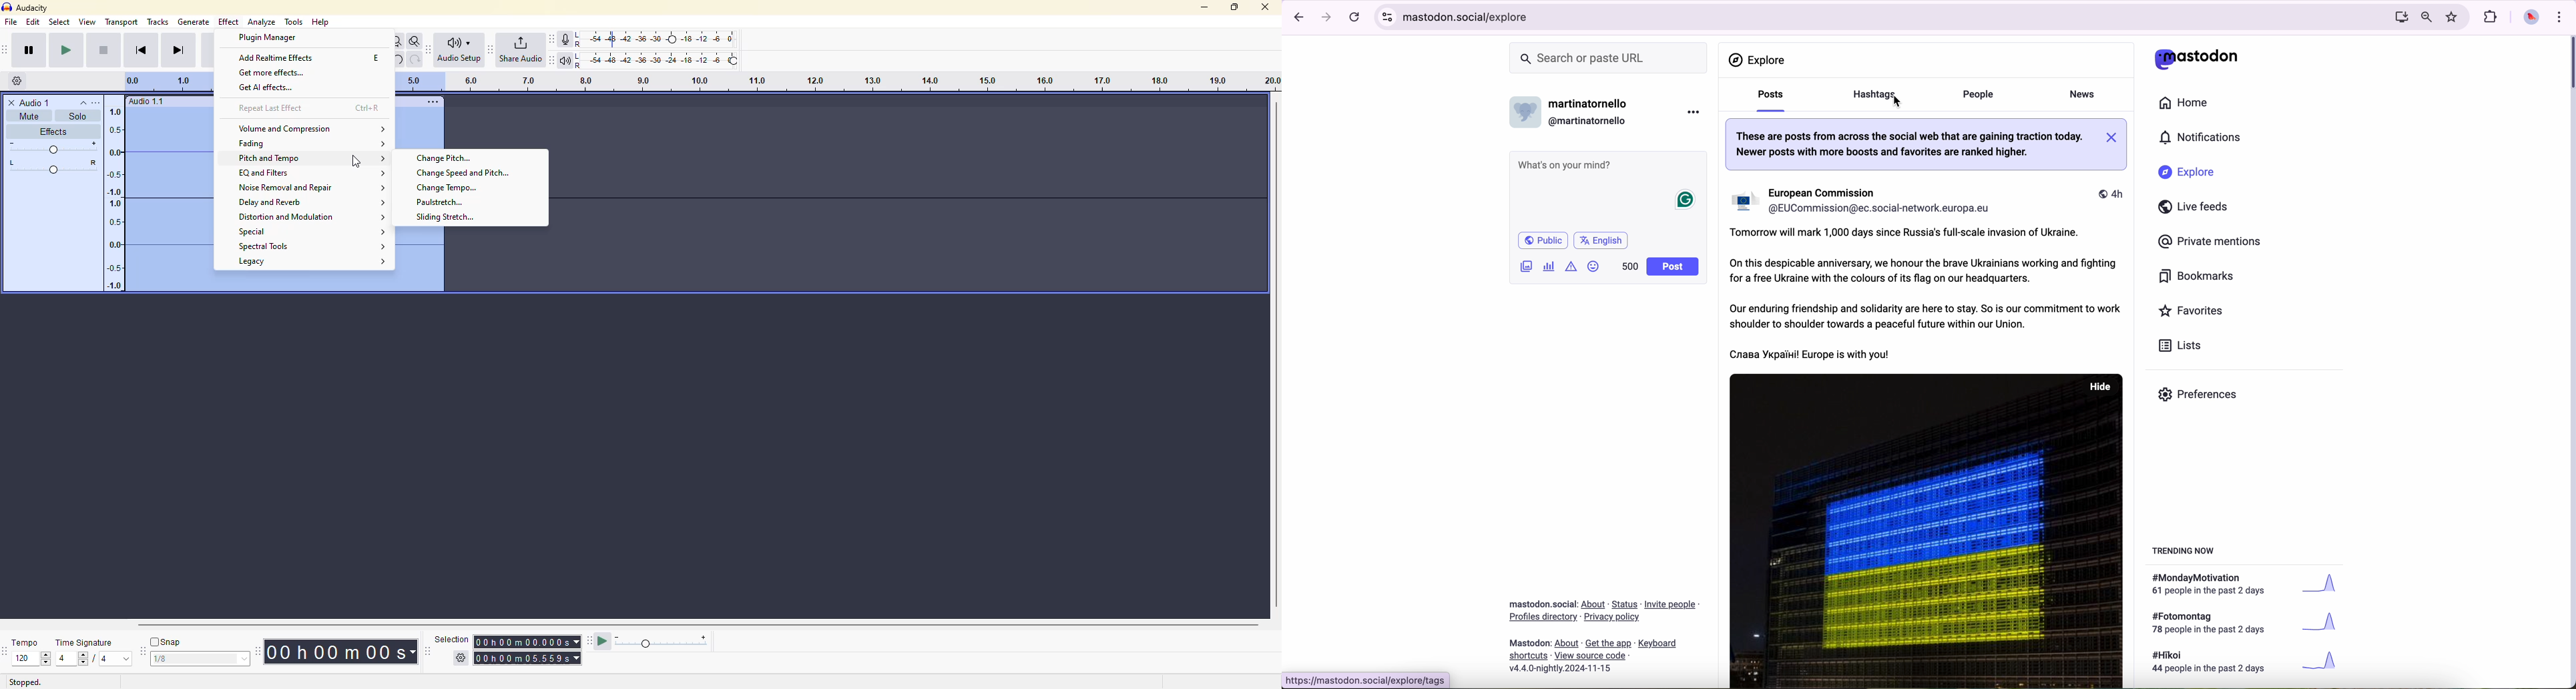  Describe the element at coordinates (459, 49) in the screenshot. I see `audio setup` at that location.